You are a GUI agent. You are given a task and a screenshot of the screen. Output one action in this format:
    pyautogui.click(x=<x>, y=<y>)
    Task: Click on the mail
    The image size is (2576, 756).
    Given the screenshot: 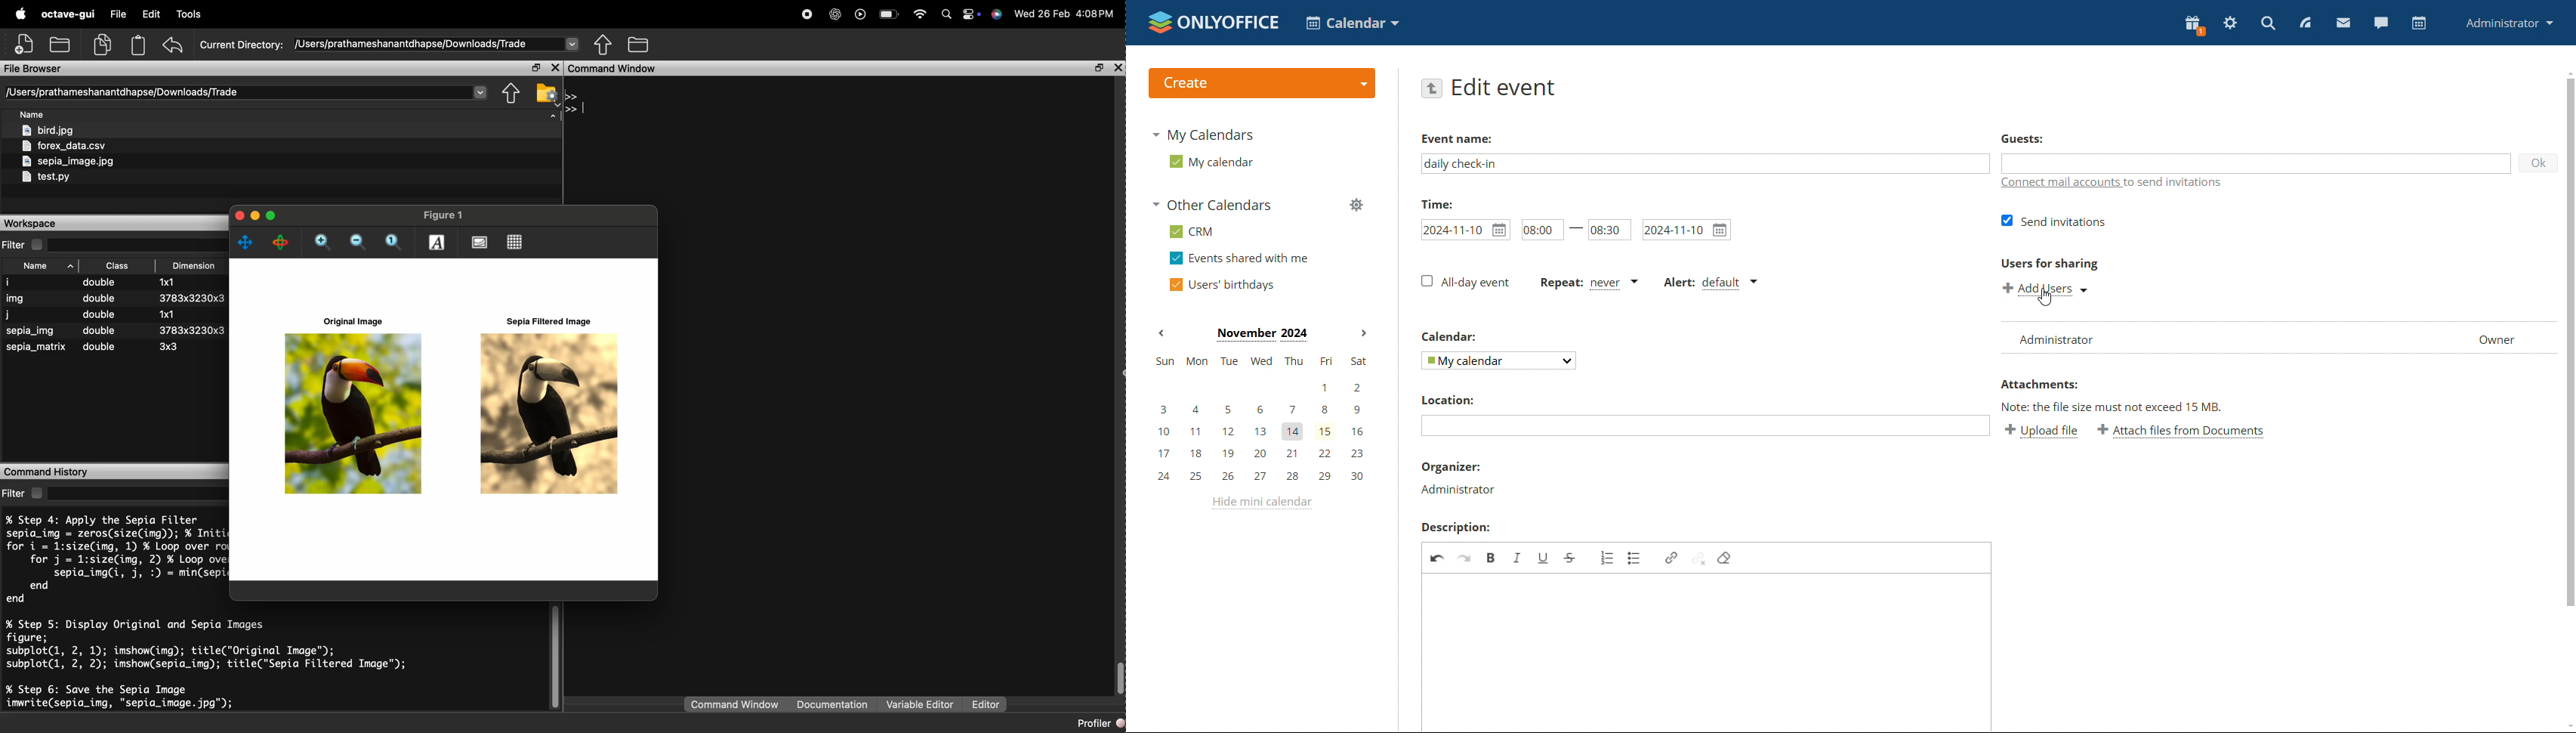 What is the action you would take?
    pyautogui.click(x=2343, y=22)
    